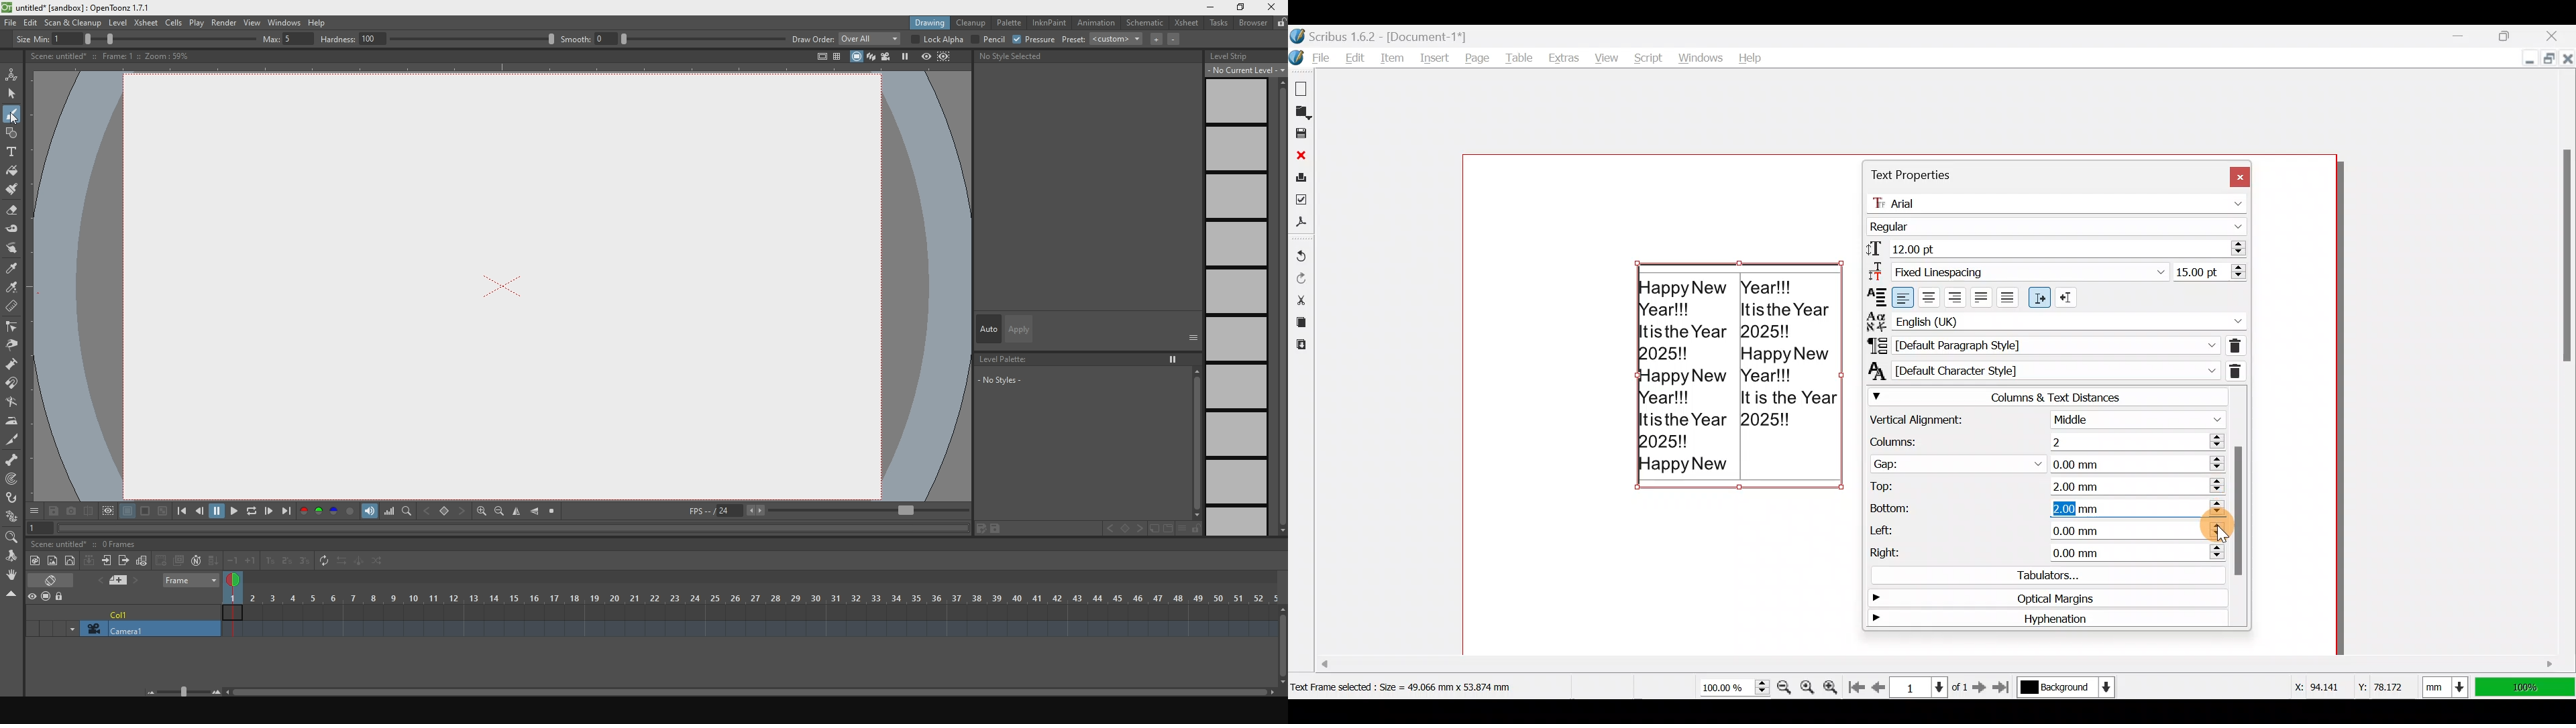  What do you see at coordinates (2210, 271) in the screenshot?
I see `Line spacing` at bounding box center [2210, 271].